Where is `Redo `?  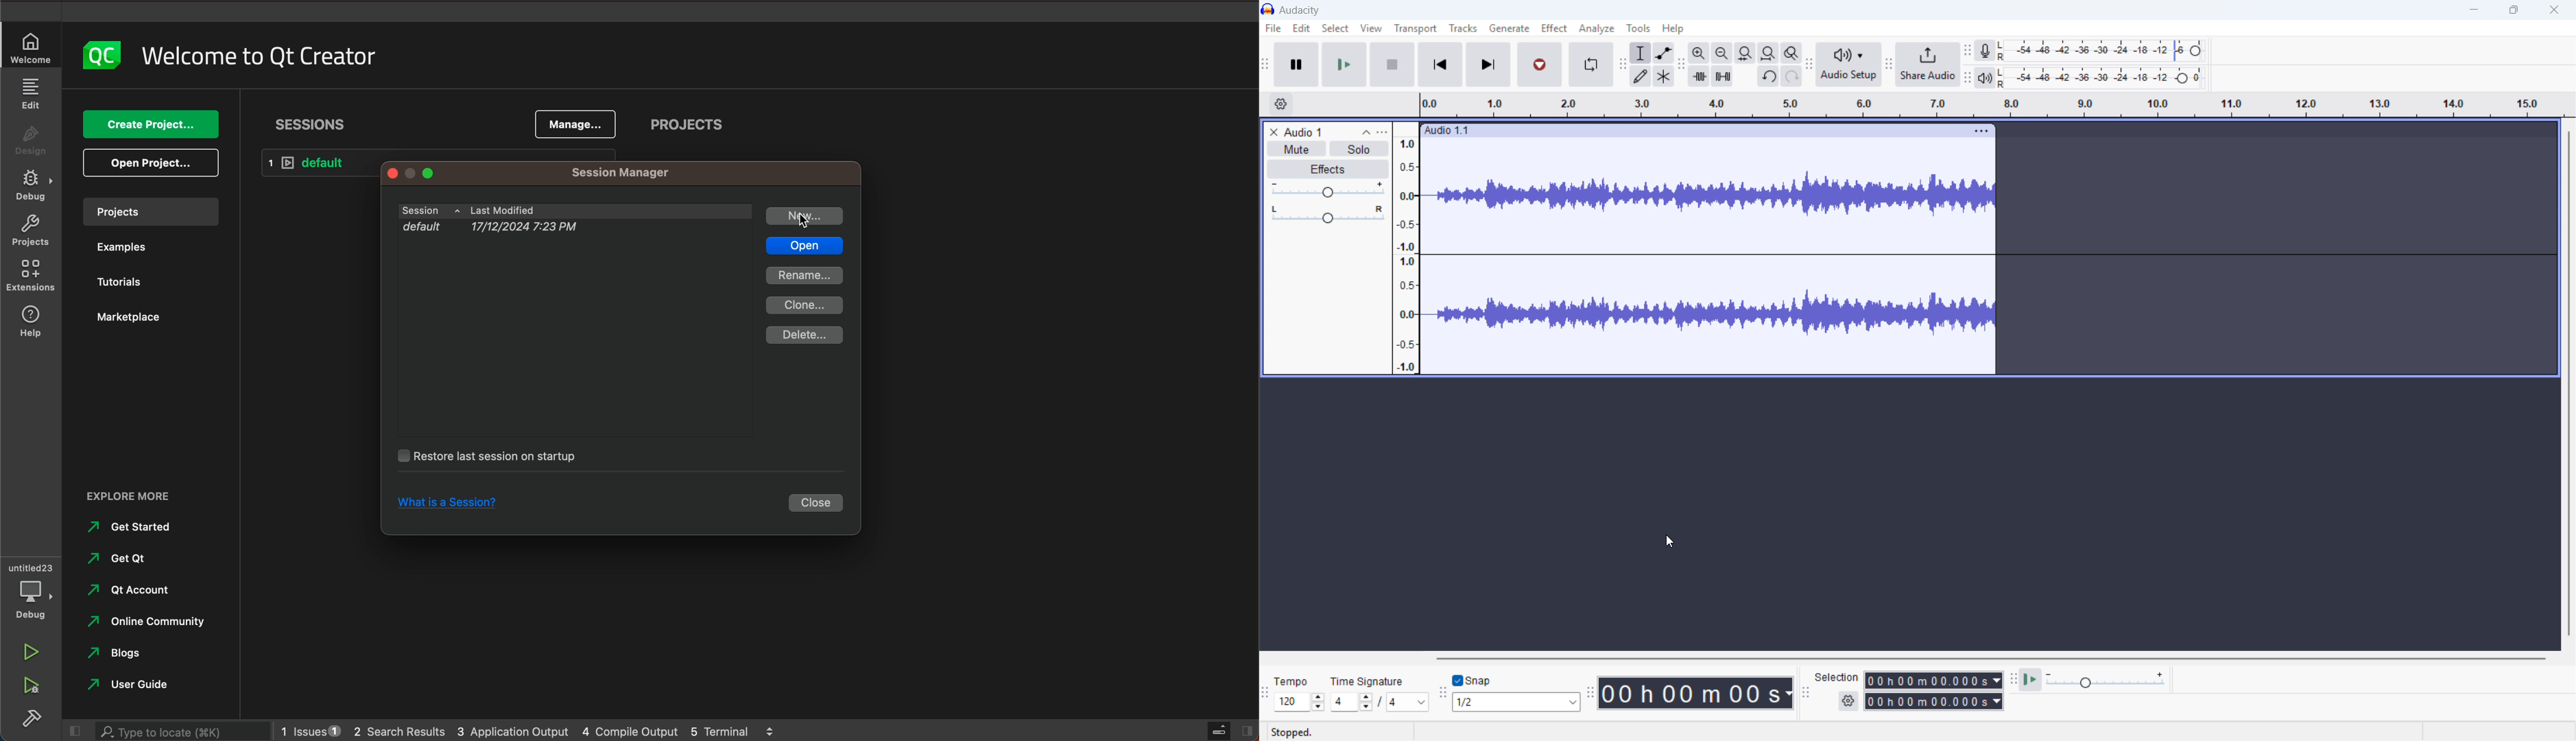 Redo  is located at coordinates (1791, 75).